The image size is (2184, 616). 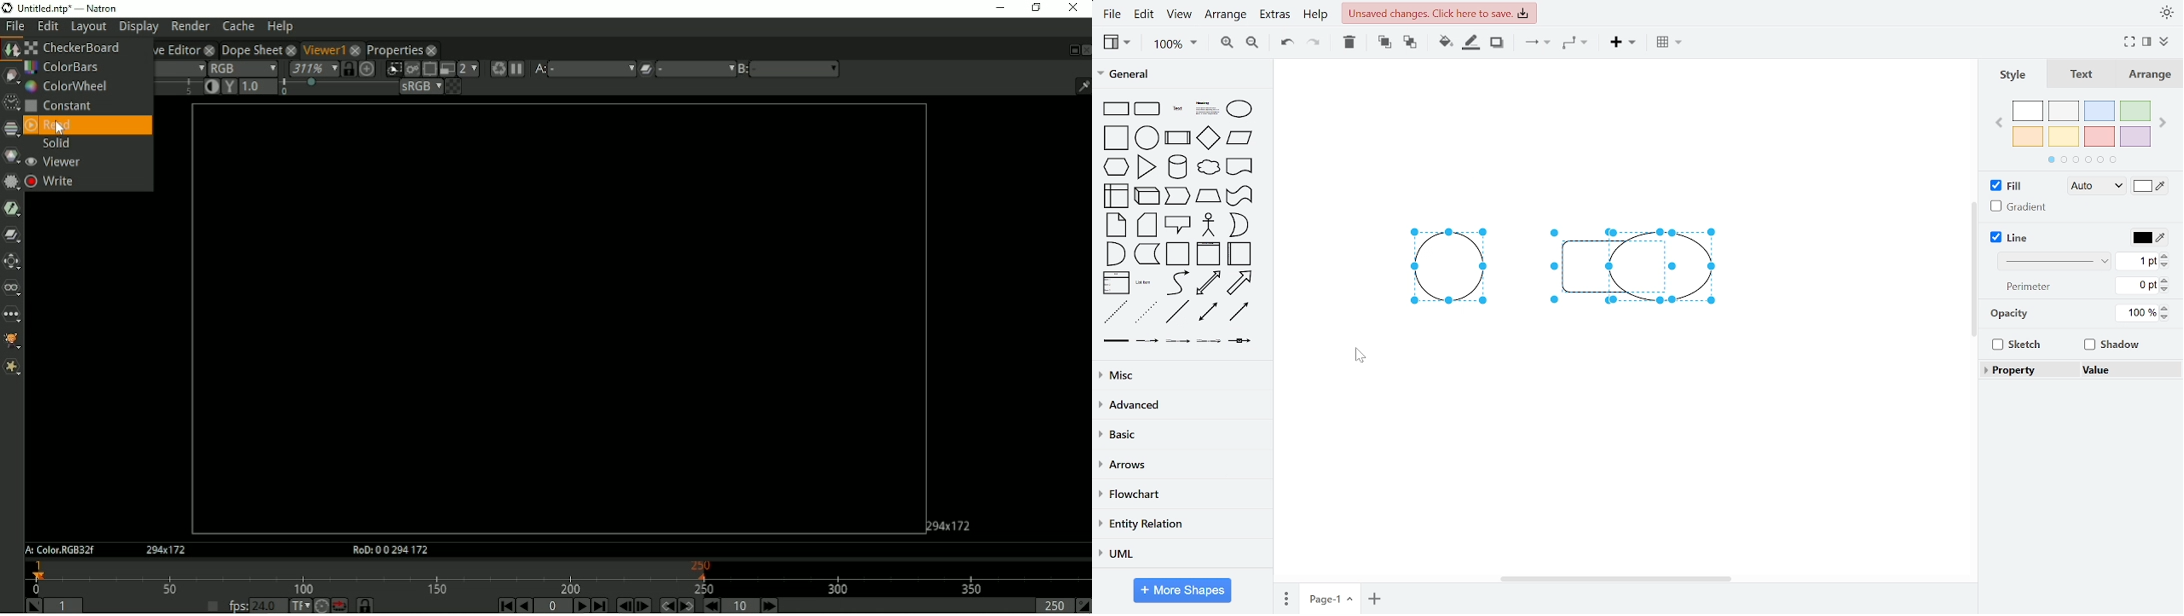 What do you see at coordinates (1210, 314) in the screenshot?
I see `bidirectional connector` at bounding box center [1210, 314].